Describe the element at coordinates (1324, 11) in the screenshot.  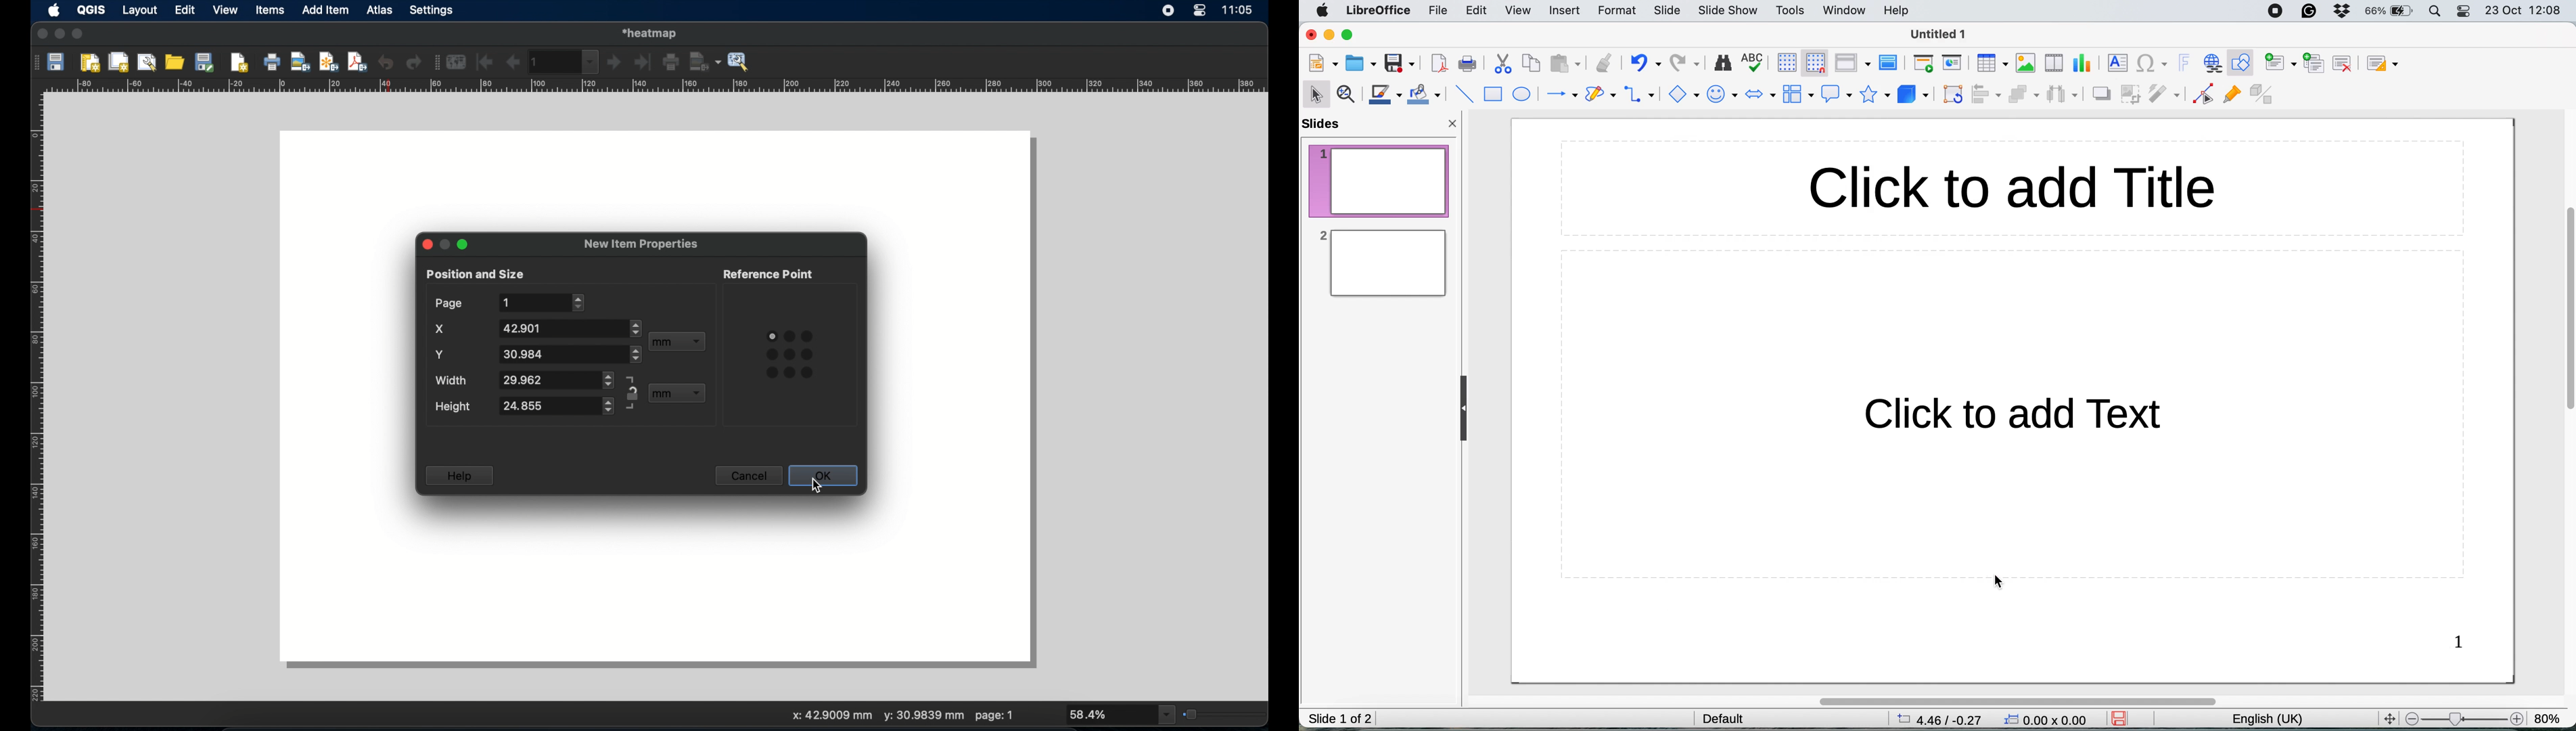
I see `system logo` at that location.